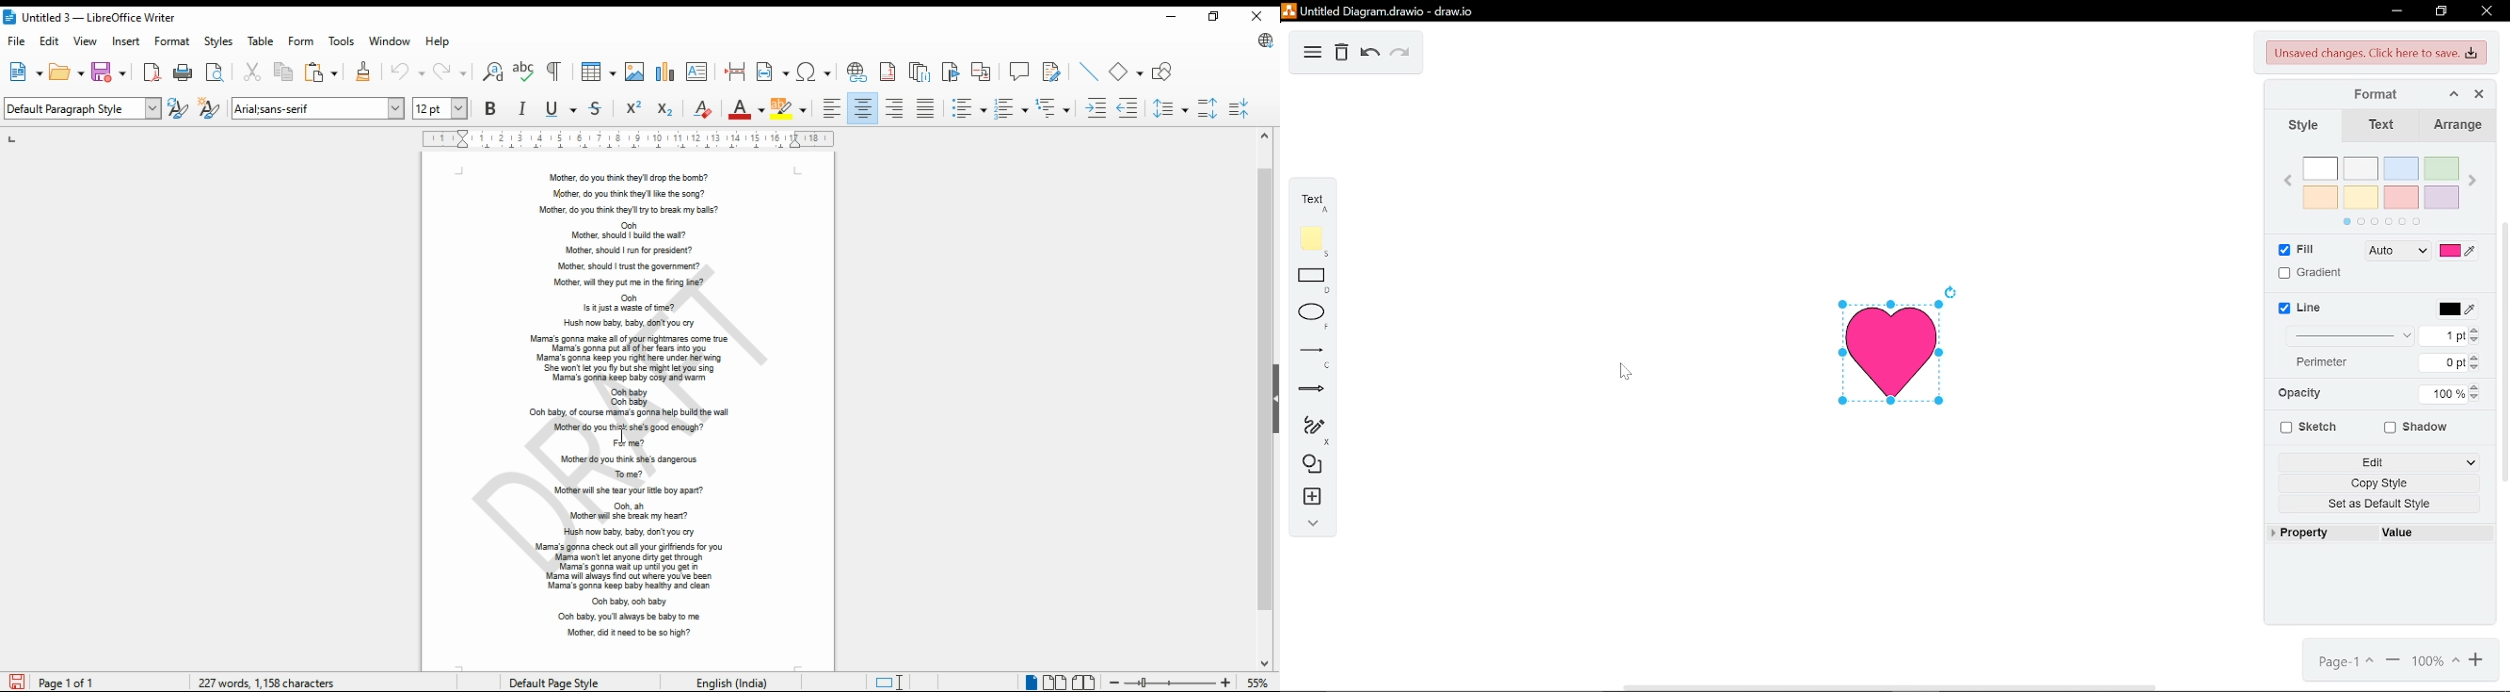 Image resolution: width=2520 pixels, height=700 pixels. Describe the element at coordinates (1020, 71) in the screenshot. I see `insert comment` at that location.